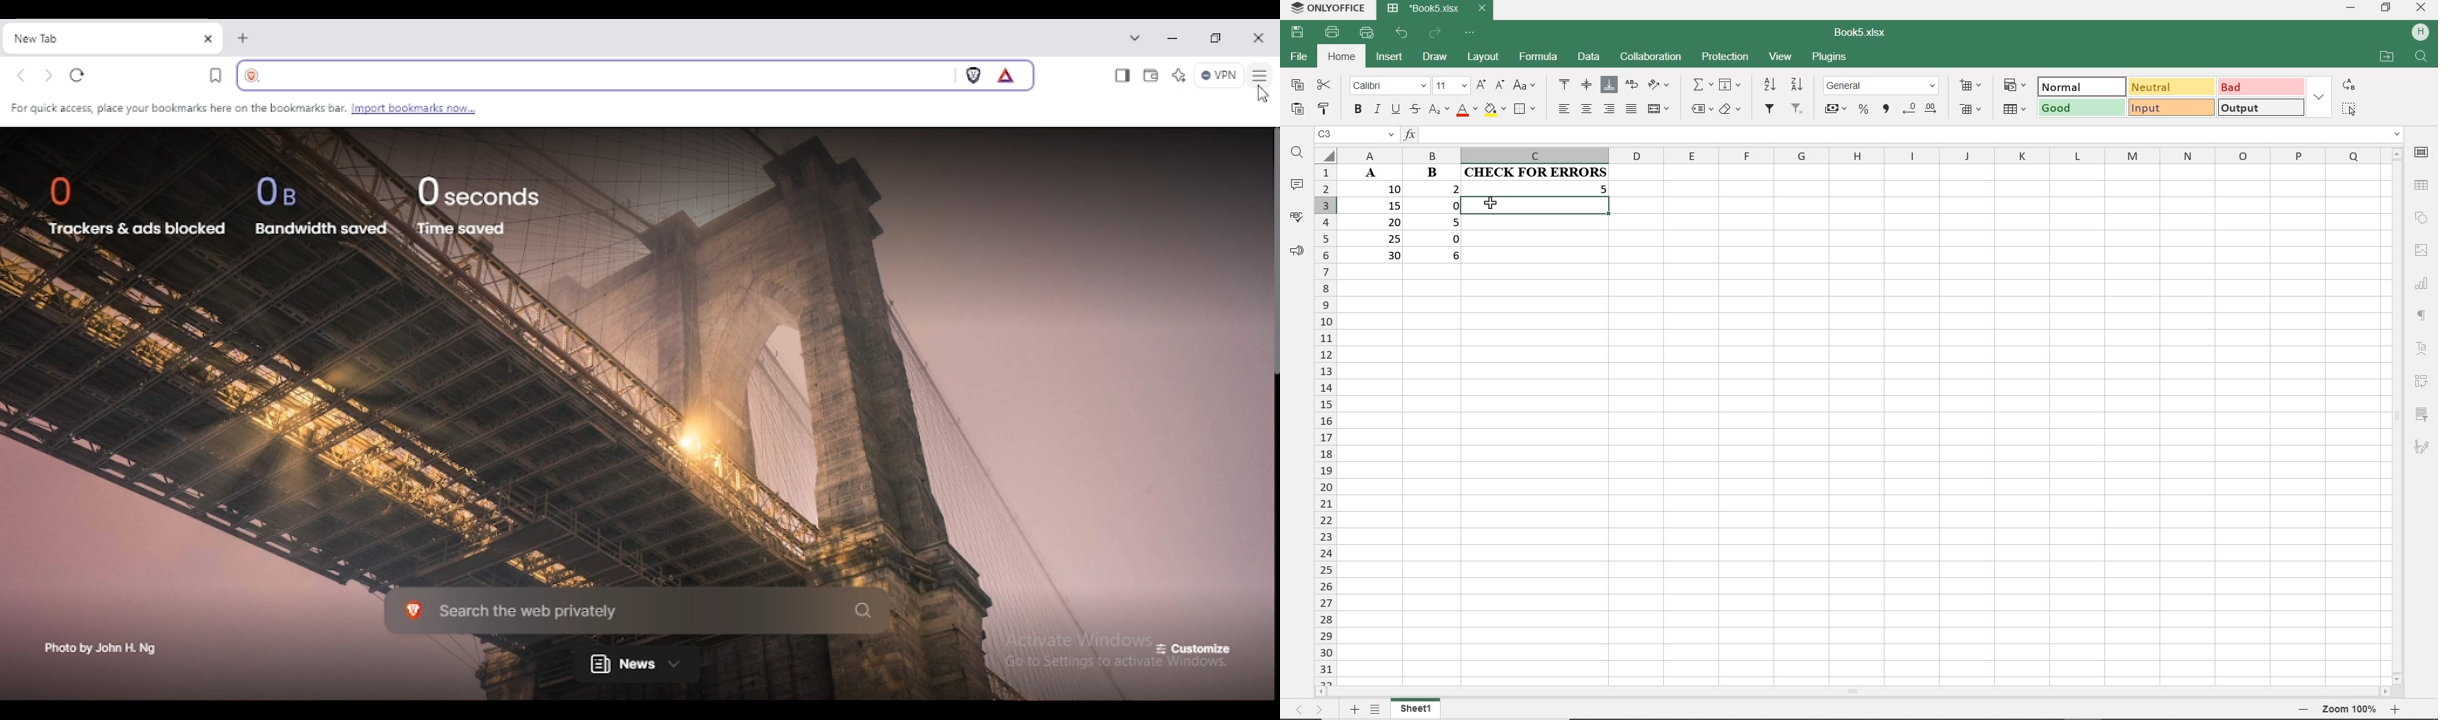  I want to click on OUTPUT, so click(2260, 107).